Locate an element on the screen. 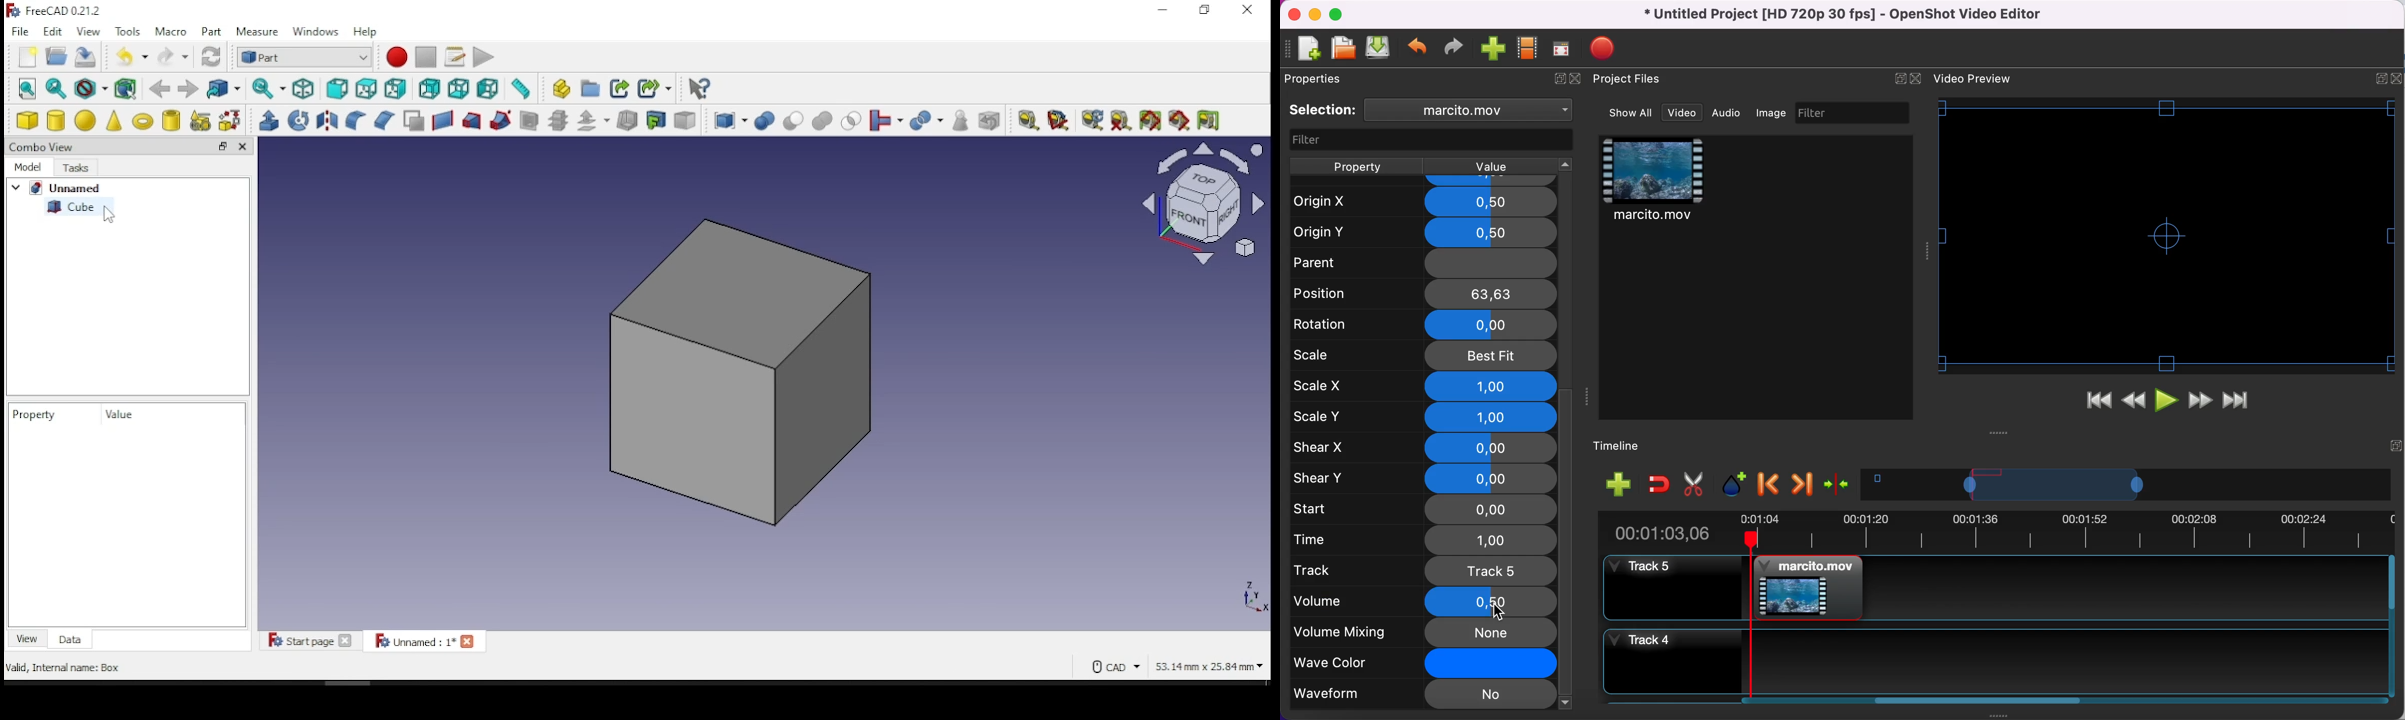 The height and width of the screenshot is (728, 2408). create ruled surface is located at coordinates (443, 121).